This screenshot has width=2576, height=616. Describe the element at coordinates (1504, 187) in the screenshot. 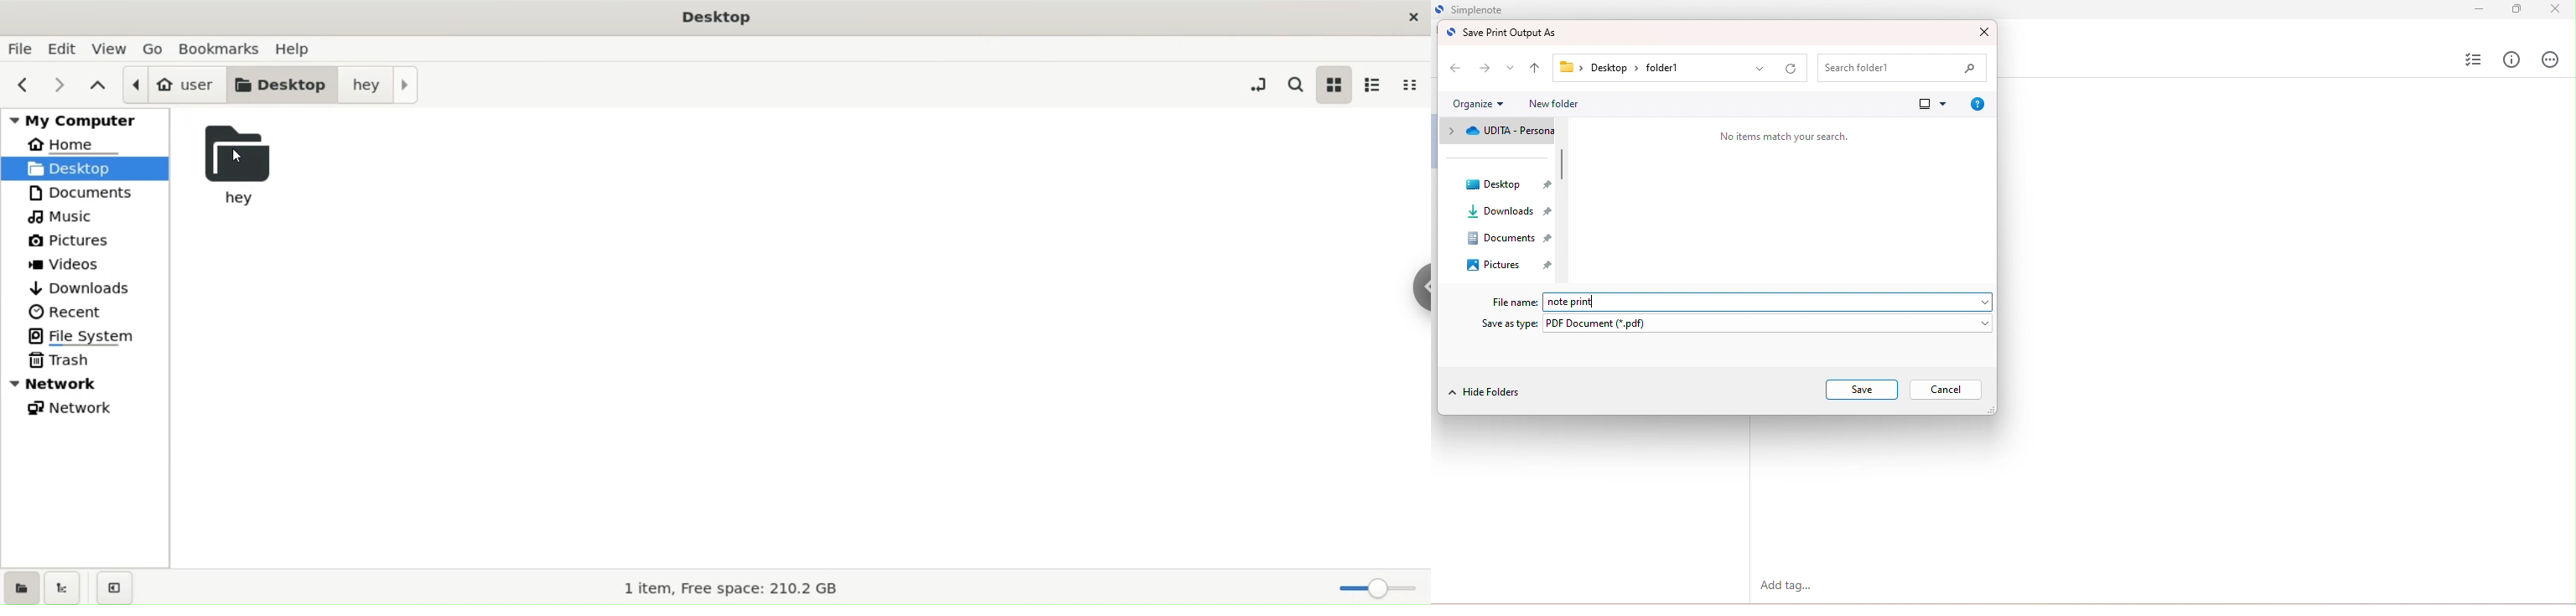

I see `desktop` at that location.